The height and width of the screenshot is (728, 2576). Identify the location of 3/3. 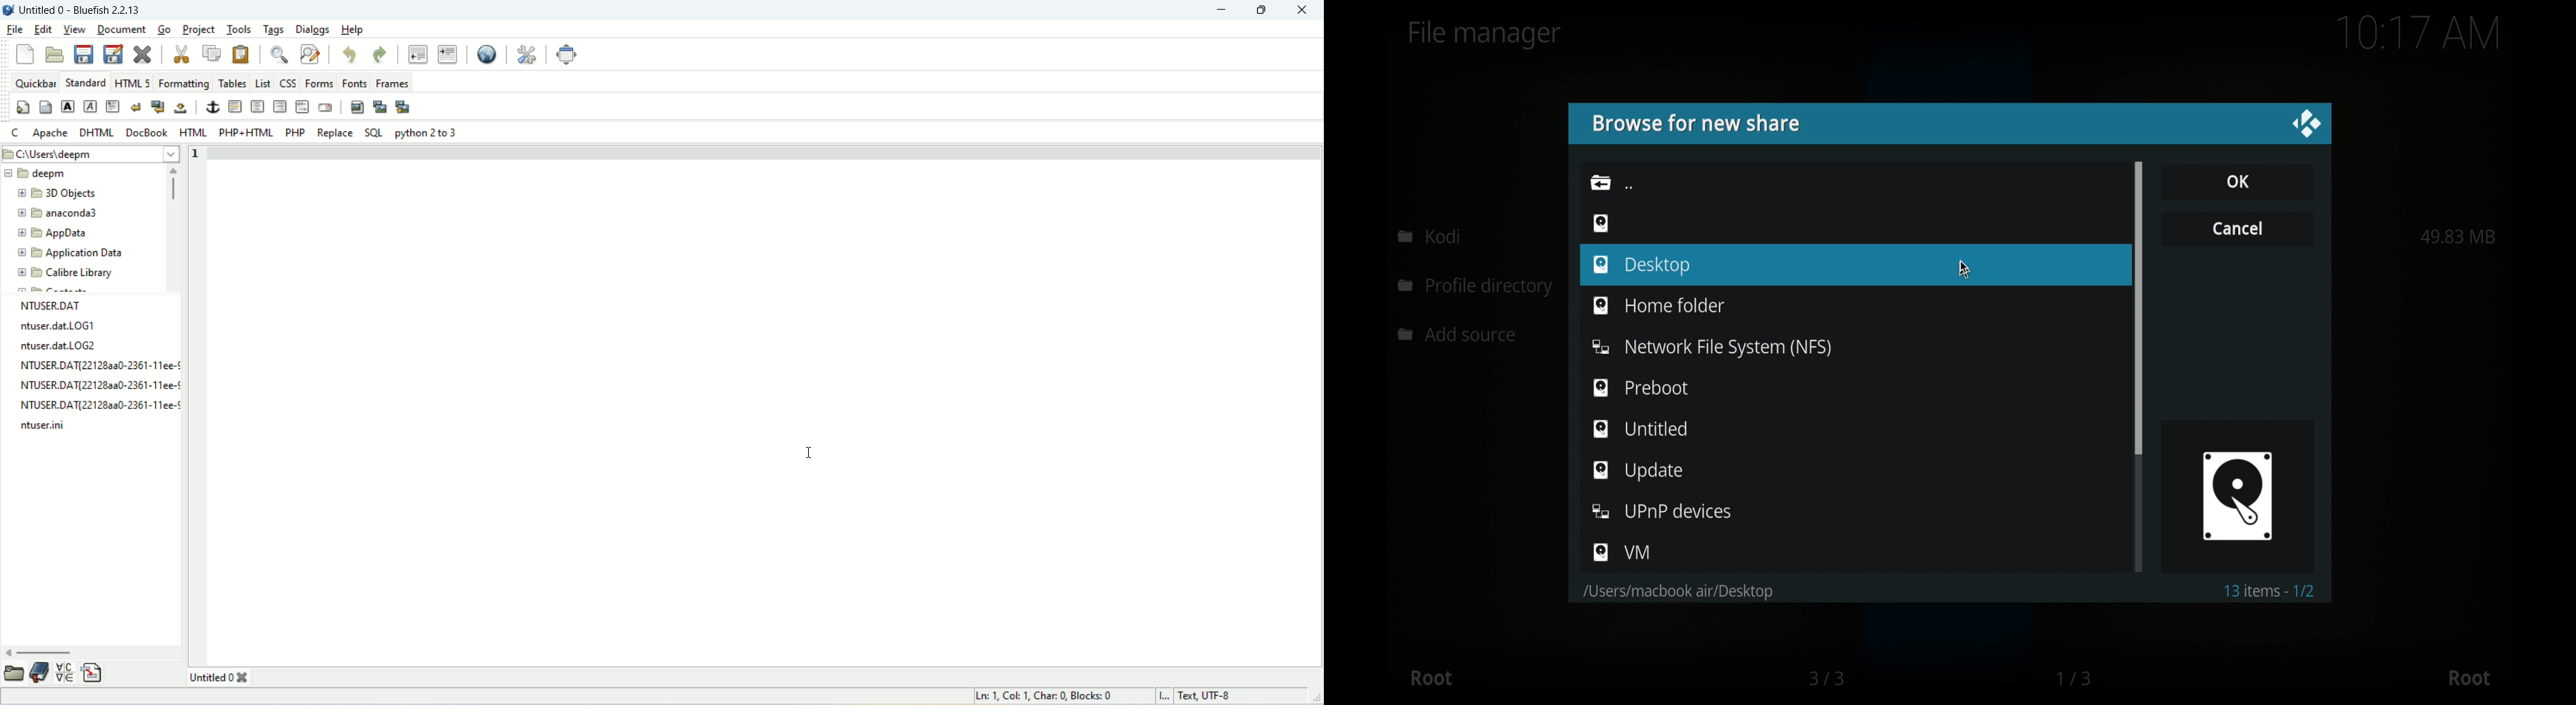
(1826, 678).